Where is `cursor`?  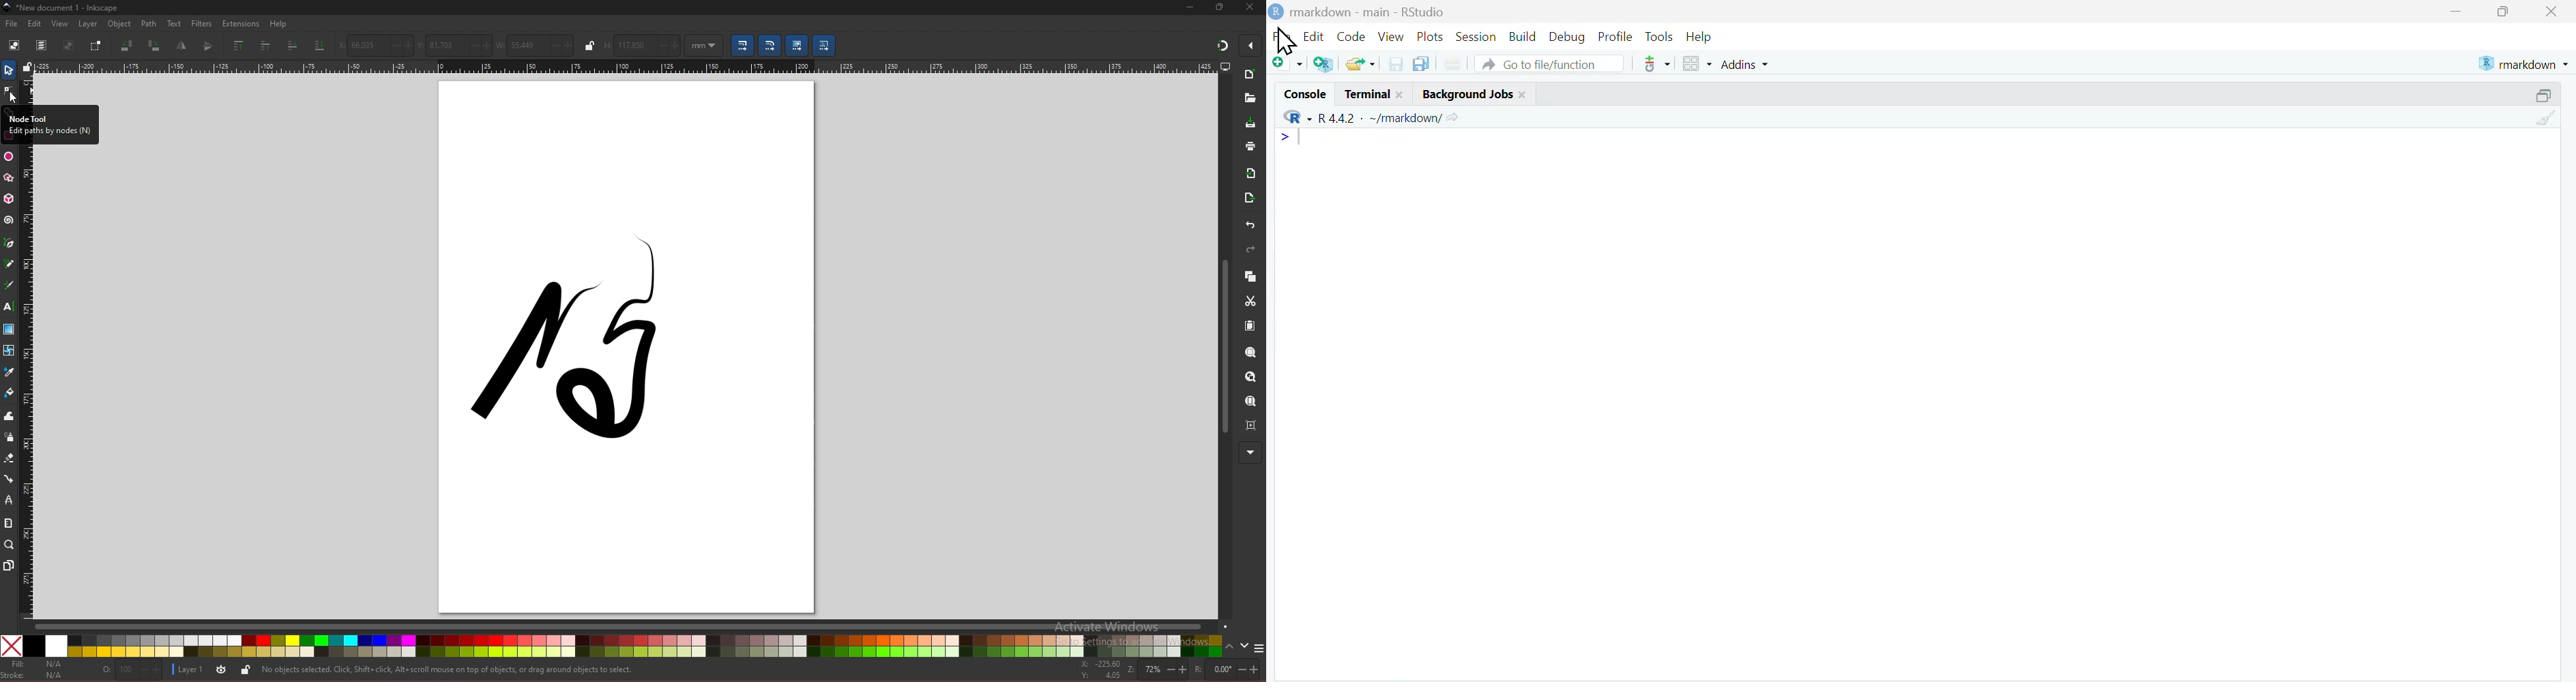
cursor is located at coordinates (1285, 41).